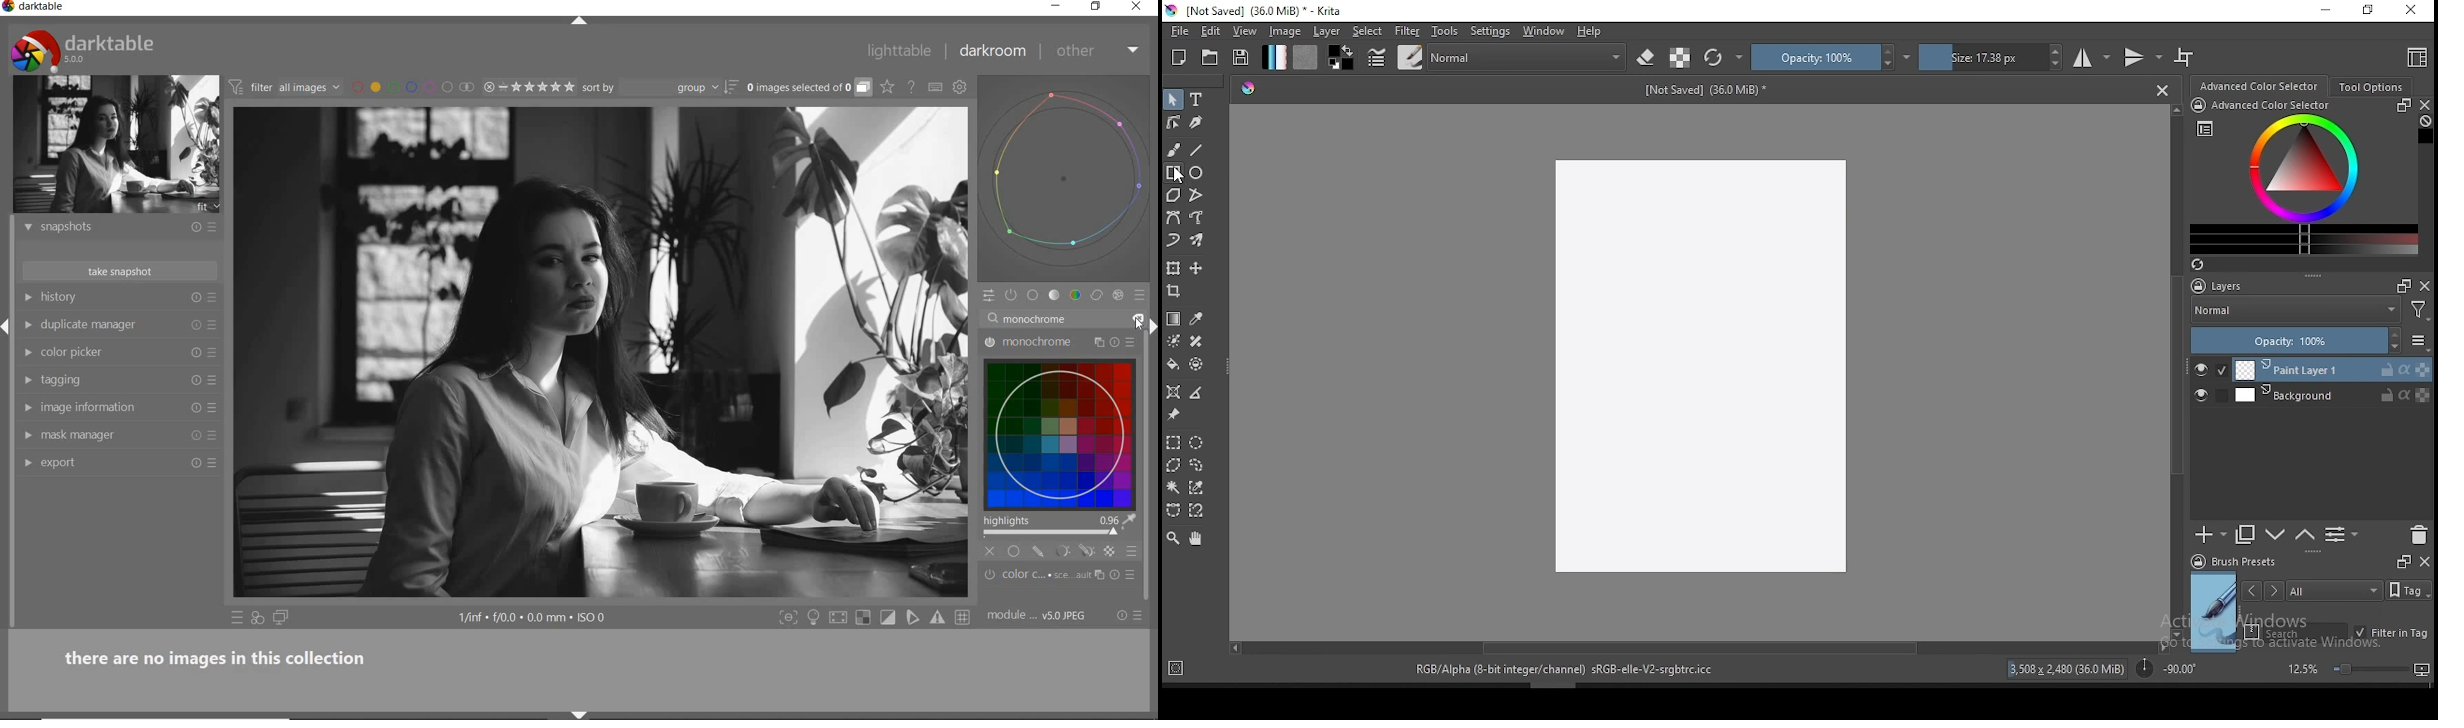  What do you see at coordinates (1724, 57) in the screenshot?
I see `reload original preset` at bounding box center [1724, 57].